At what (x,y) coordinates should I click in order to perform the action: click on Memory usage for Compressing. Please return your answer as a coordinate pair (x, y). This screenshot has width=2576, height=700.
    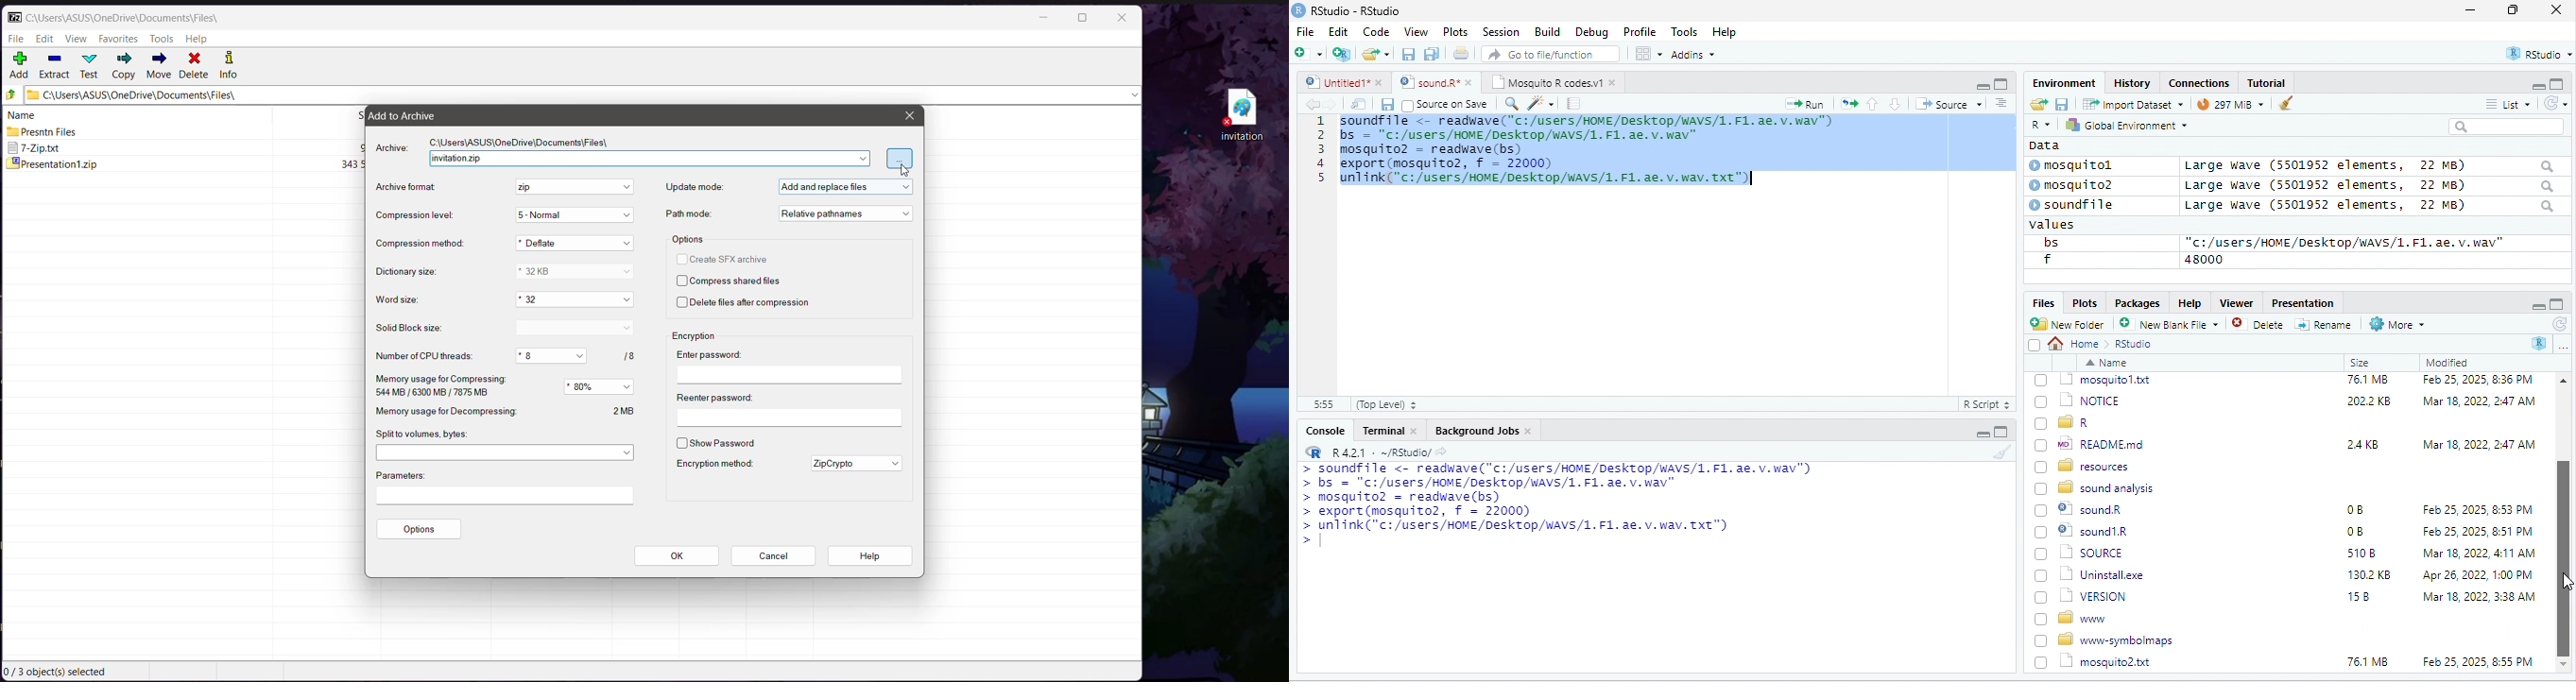
    Looking at the image, I should click on (440, 386).